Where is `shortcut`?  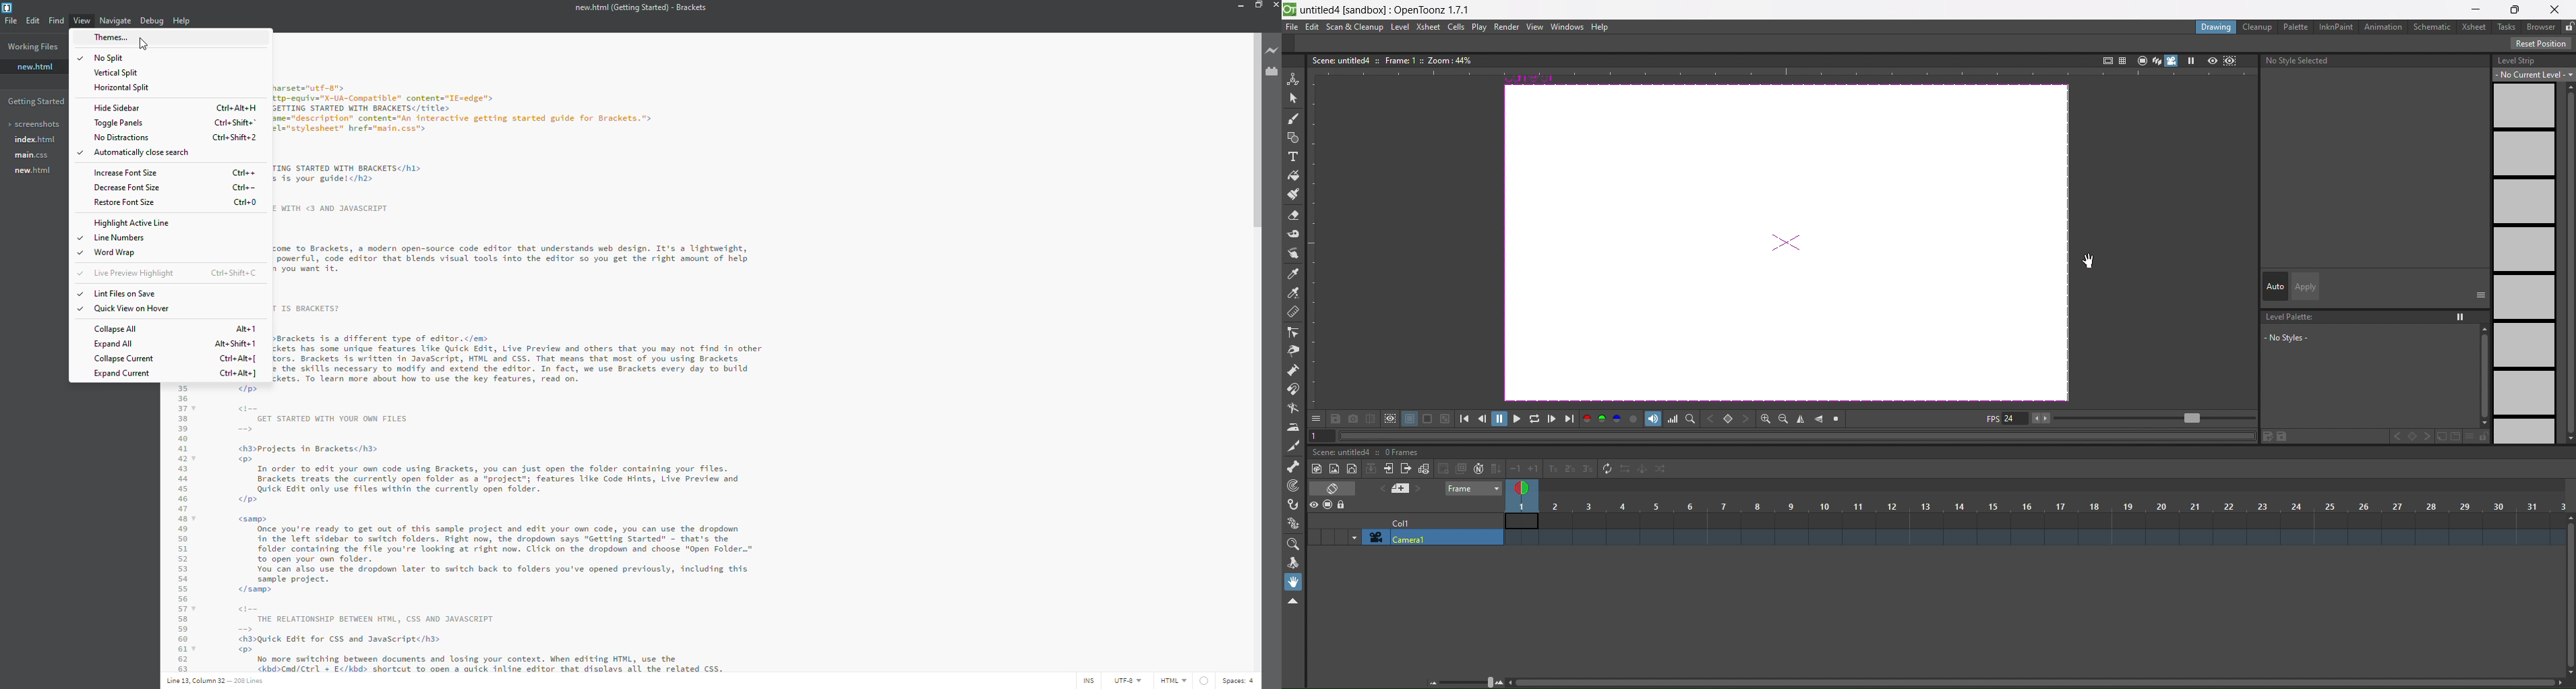
shortcut is located at coordinates (235, 138).